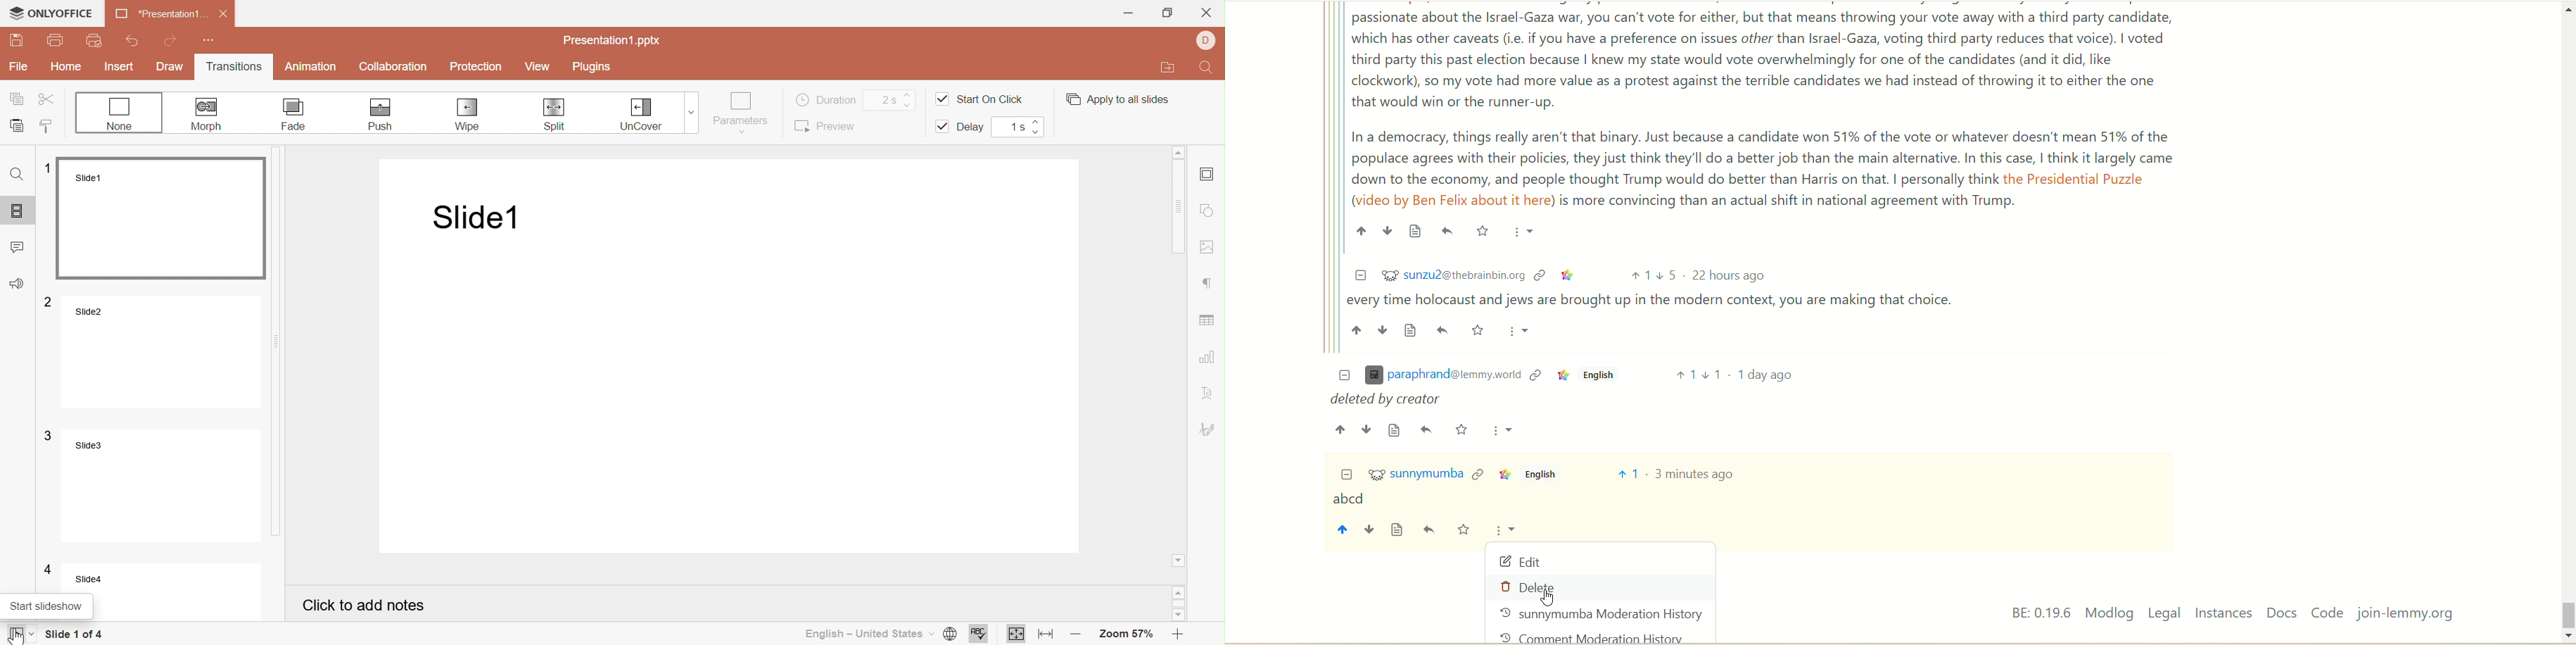 The image size is (2576, 672). I want to click on Slide3, so click(151, 484).